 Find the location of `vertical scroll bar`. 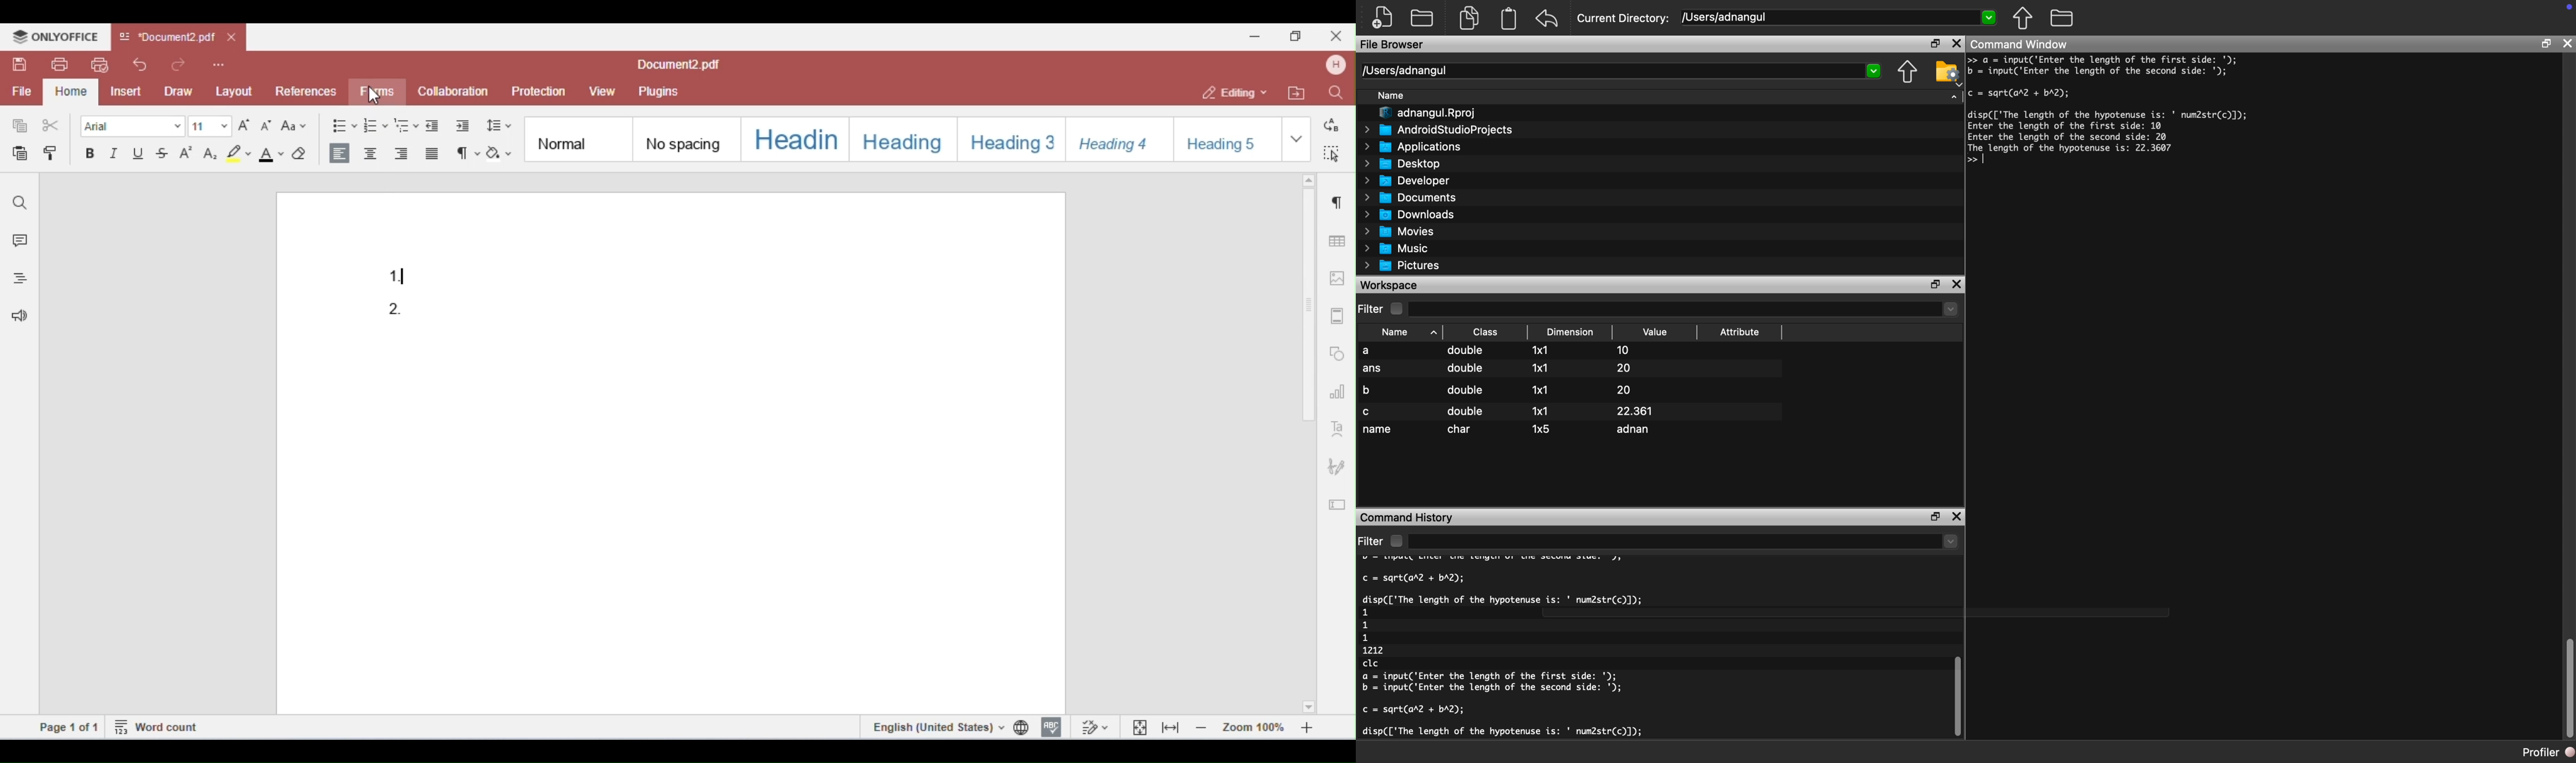

vertical scroll bar is located at coordinates (2569, 689).